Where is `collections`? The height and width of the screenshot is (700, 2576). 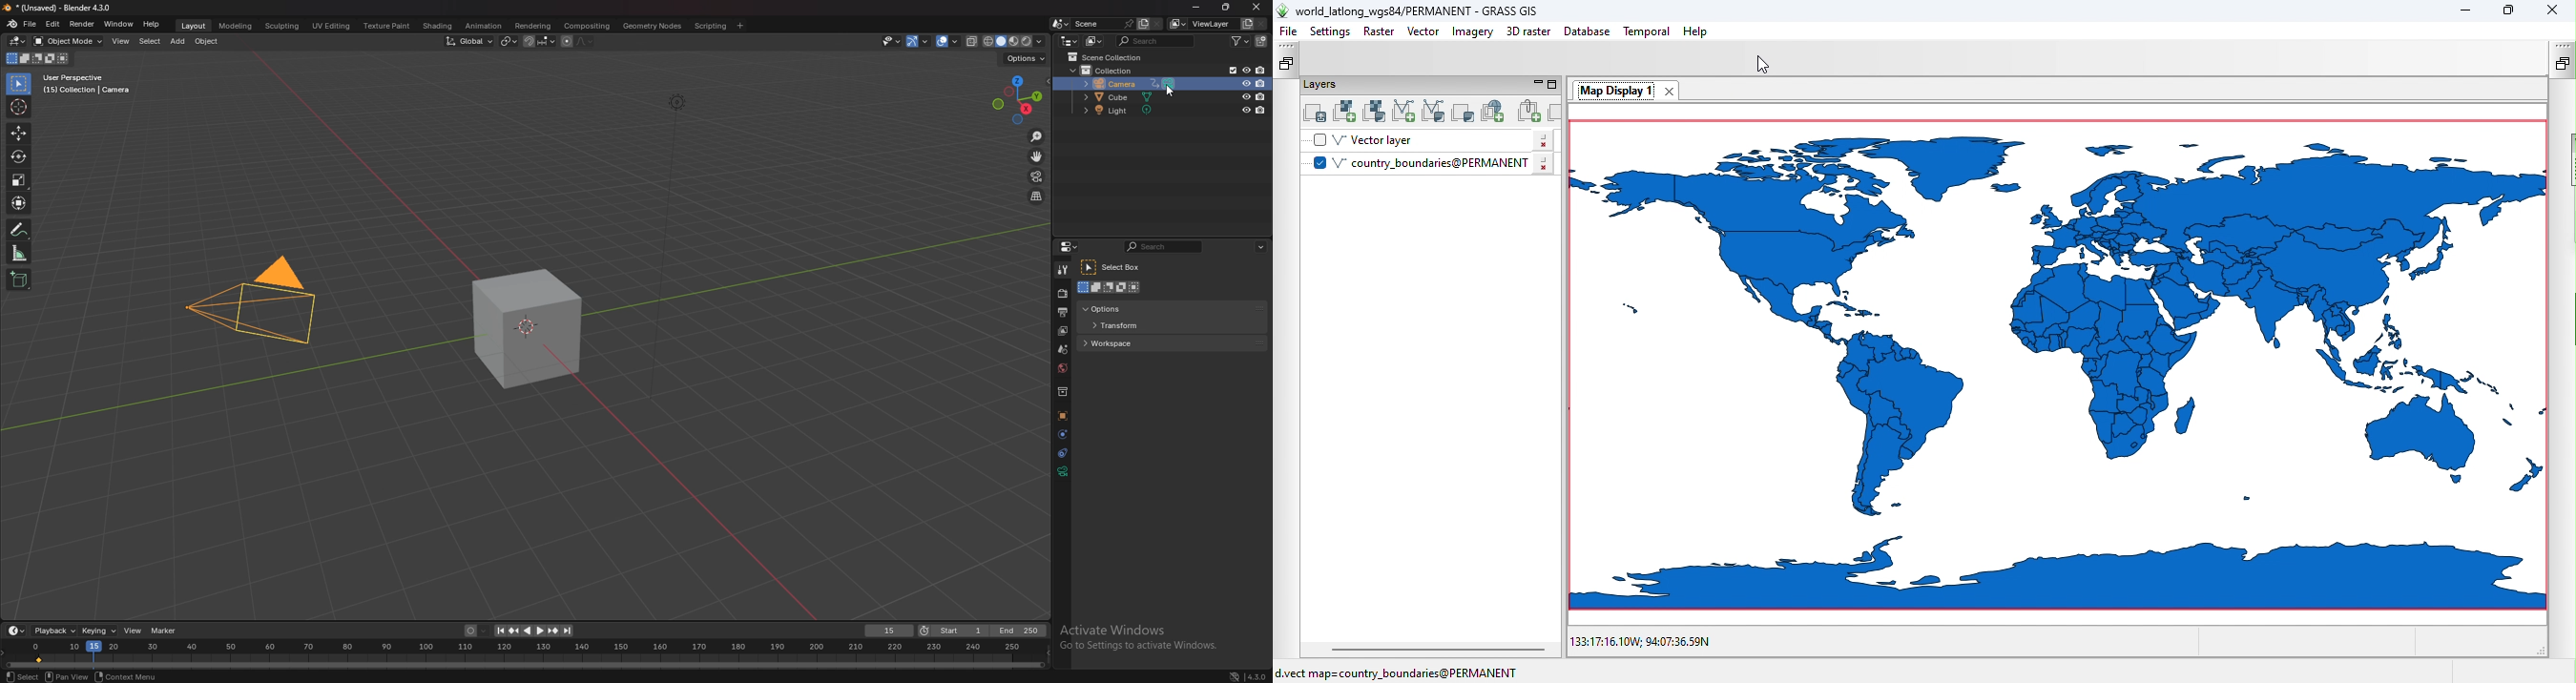
collections is located at coordinates (1062, 393).